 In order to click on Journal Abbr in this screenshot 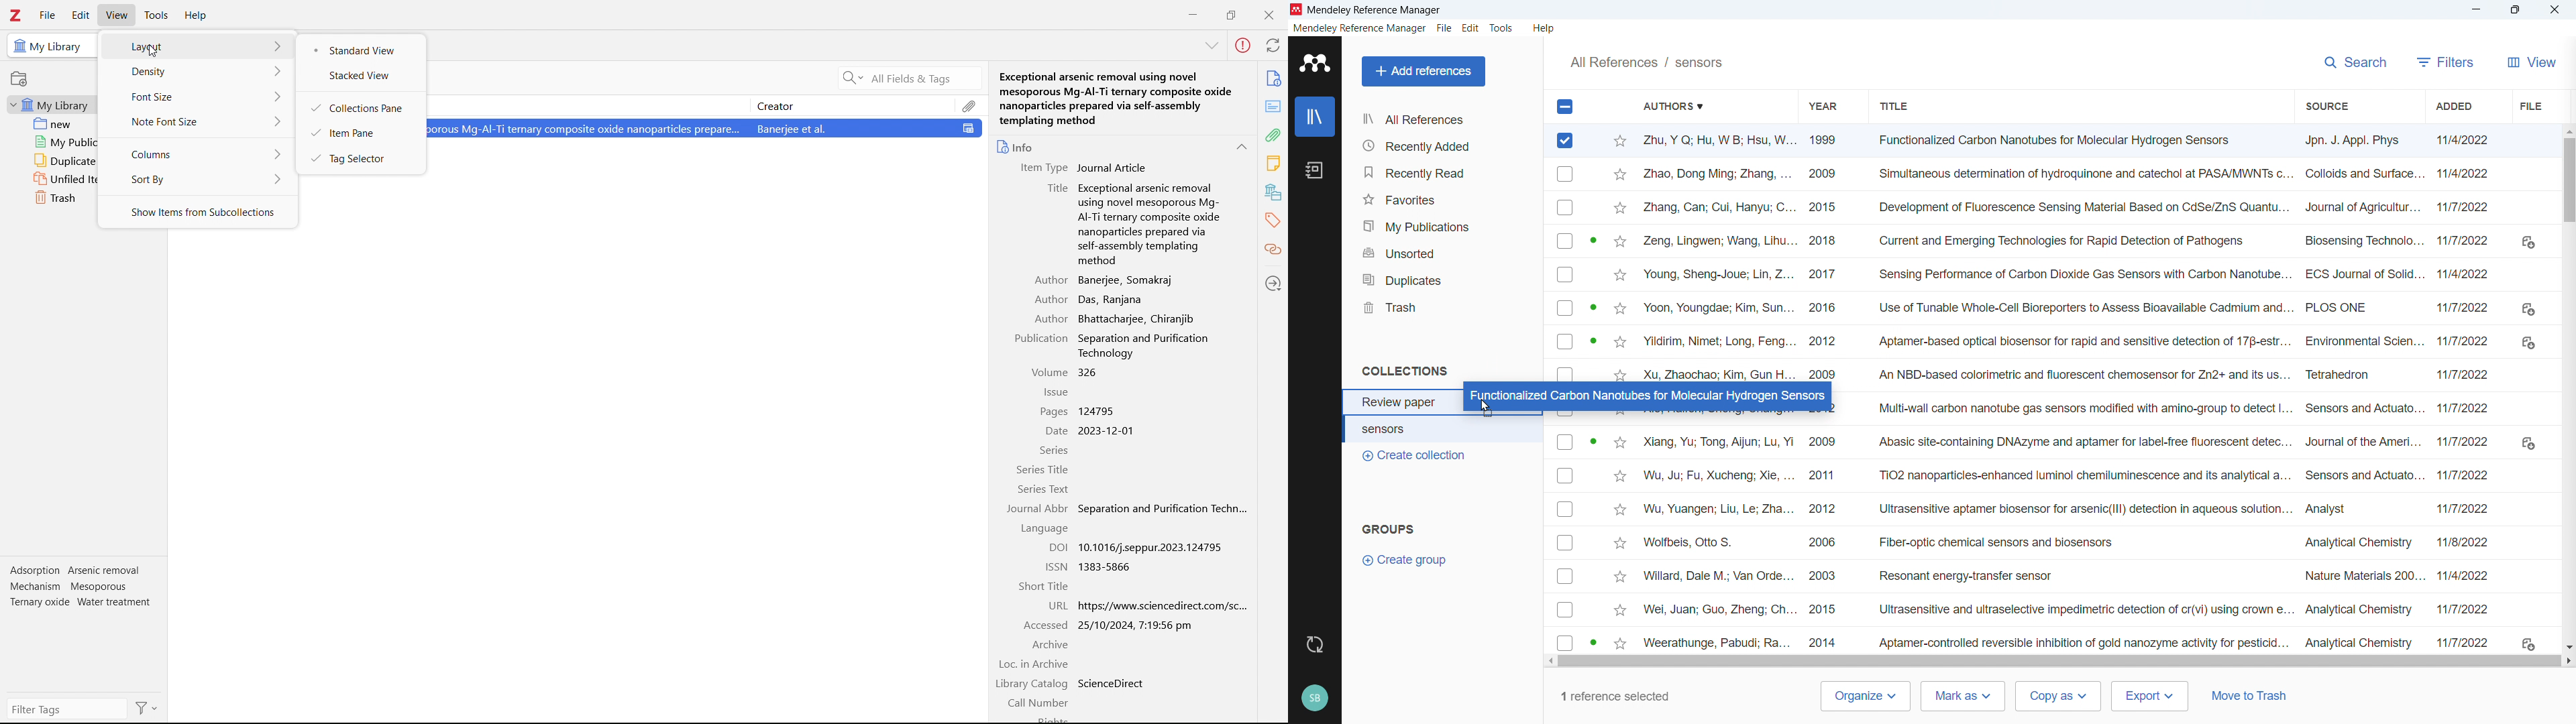, I will do `click(1038, 509)`.